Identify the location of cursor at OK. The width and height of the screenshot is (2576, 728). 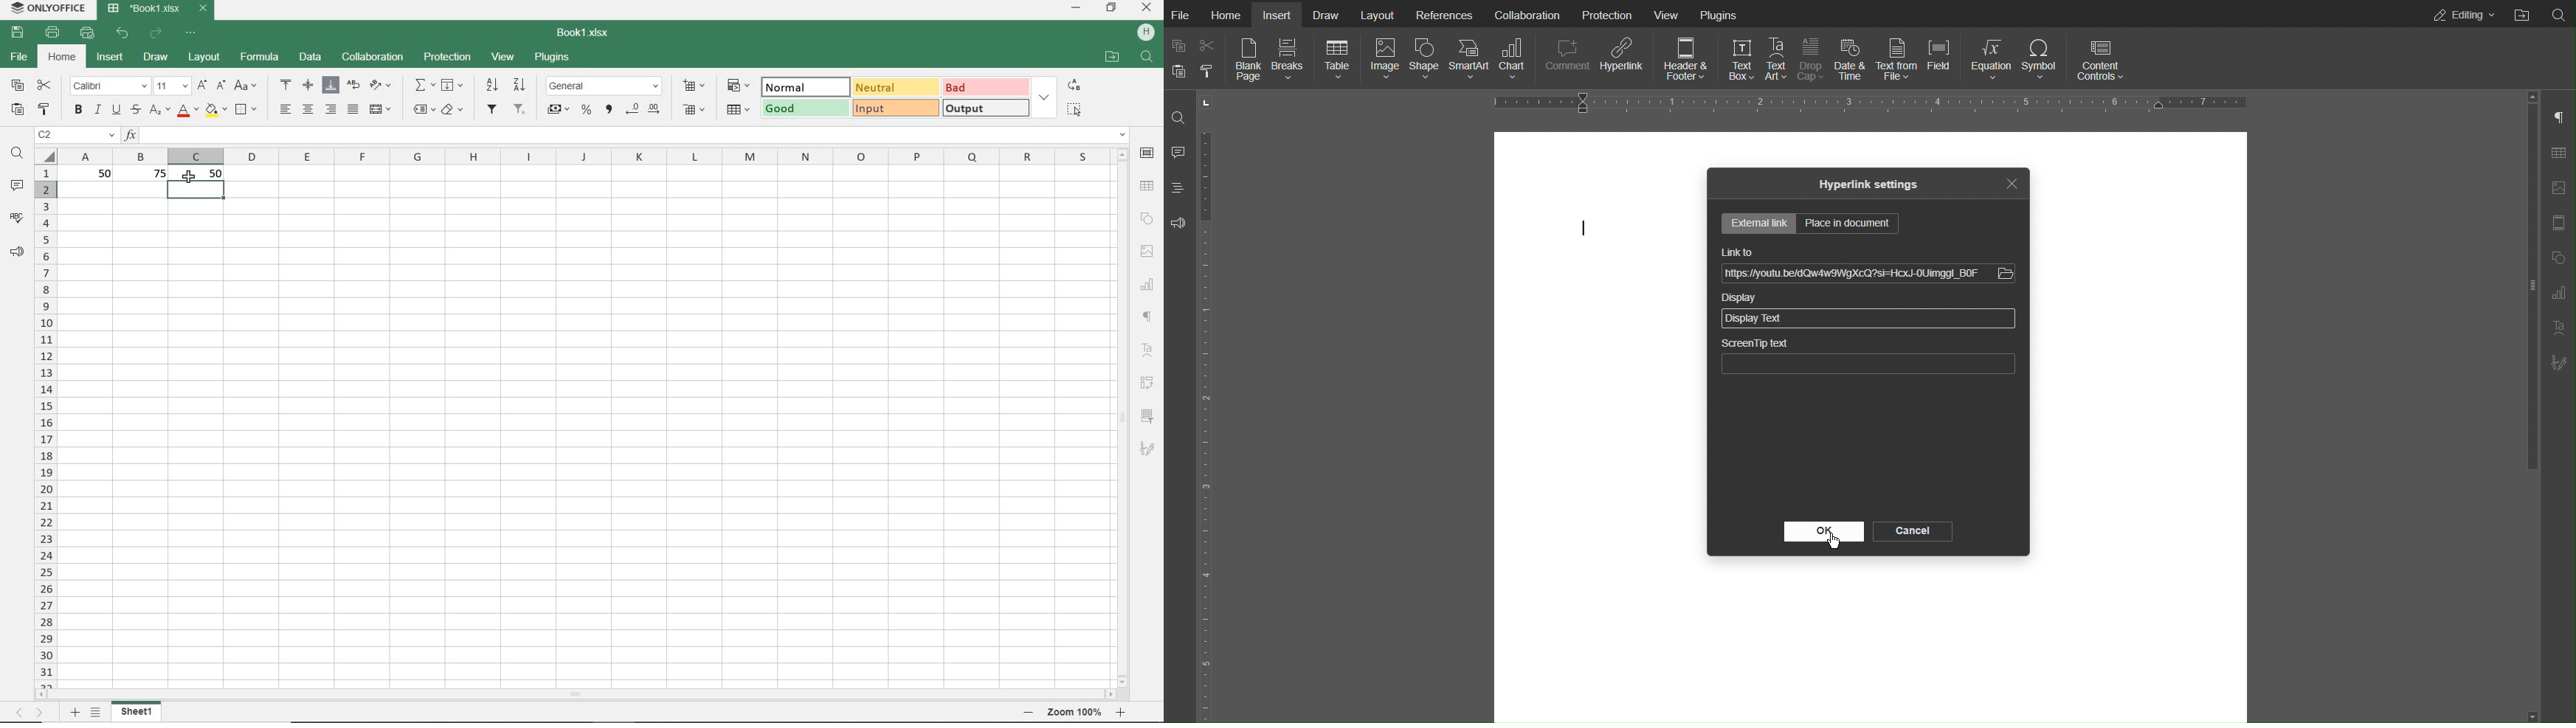
(1829, 543).